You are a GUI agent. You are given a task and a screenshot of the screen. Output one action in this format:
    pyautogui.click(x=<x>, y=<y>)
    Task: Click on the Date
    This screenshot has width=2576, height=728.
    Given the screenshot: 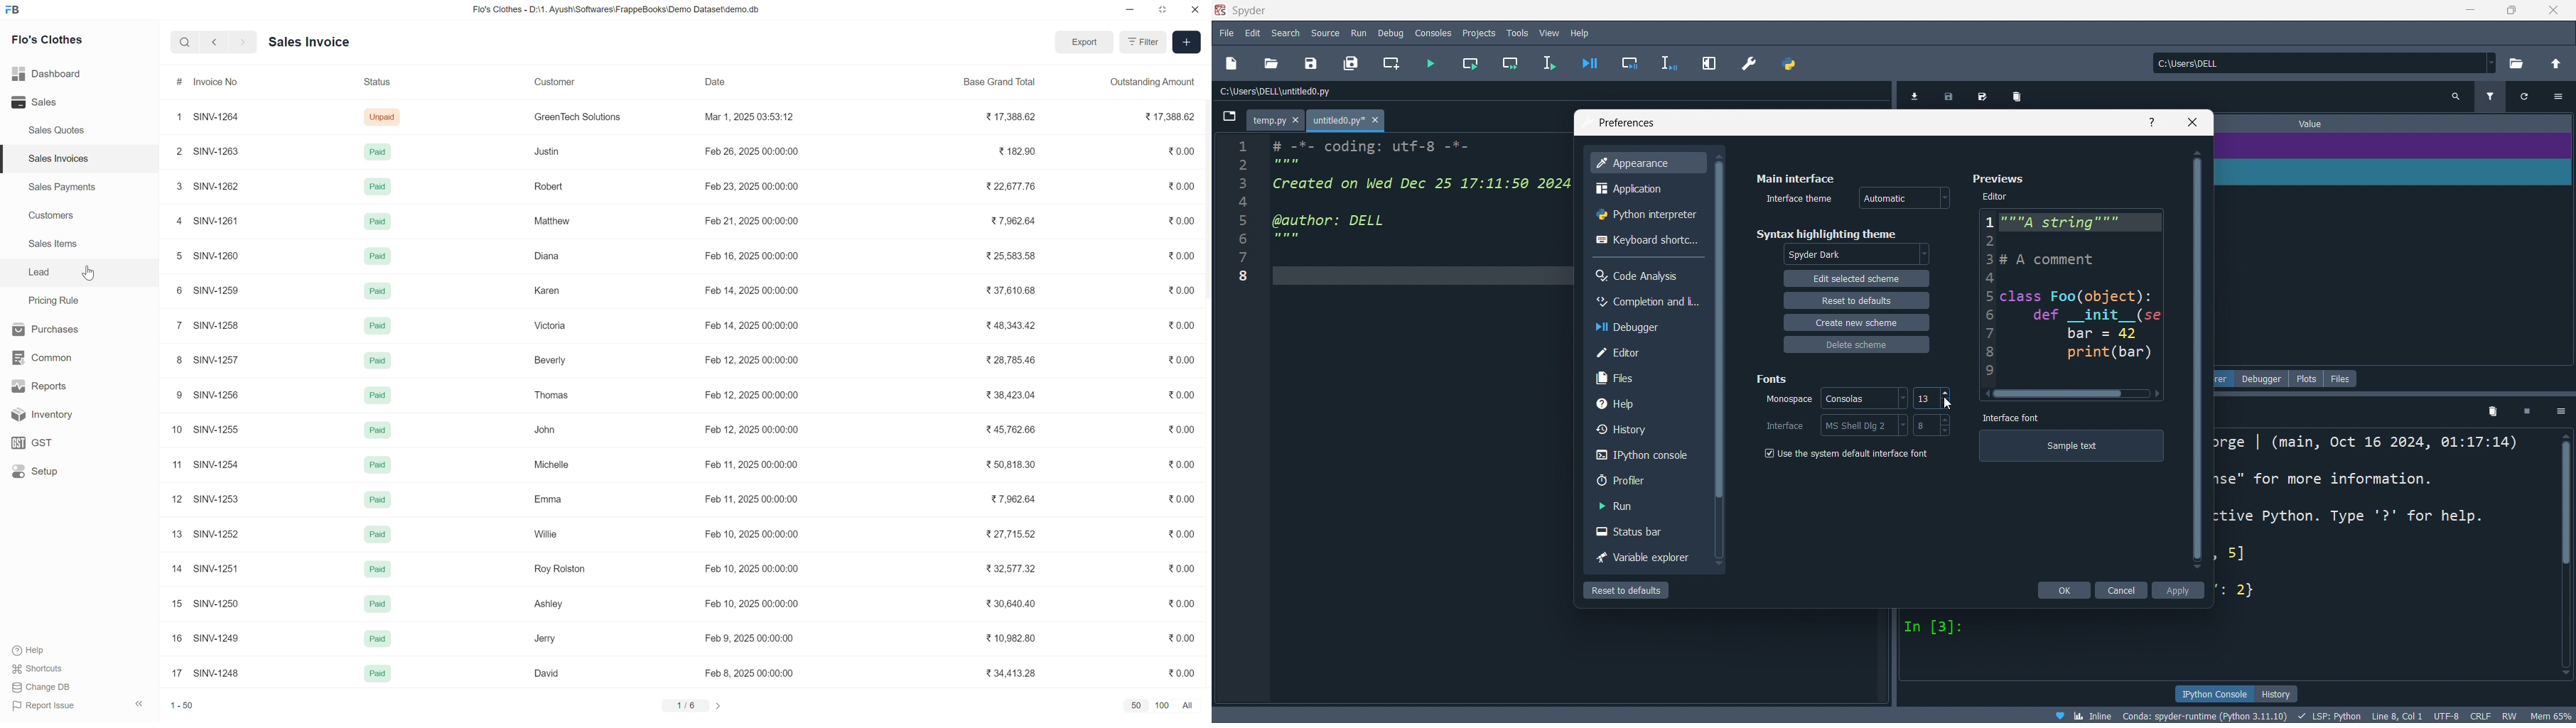 What is the action you would take?
    pyautogui.click(x=717, y=81)
    